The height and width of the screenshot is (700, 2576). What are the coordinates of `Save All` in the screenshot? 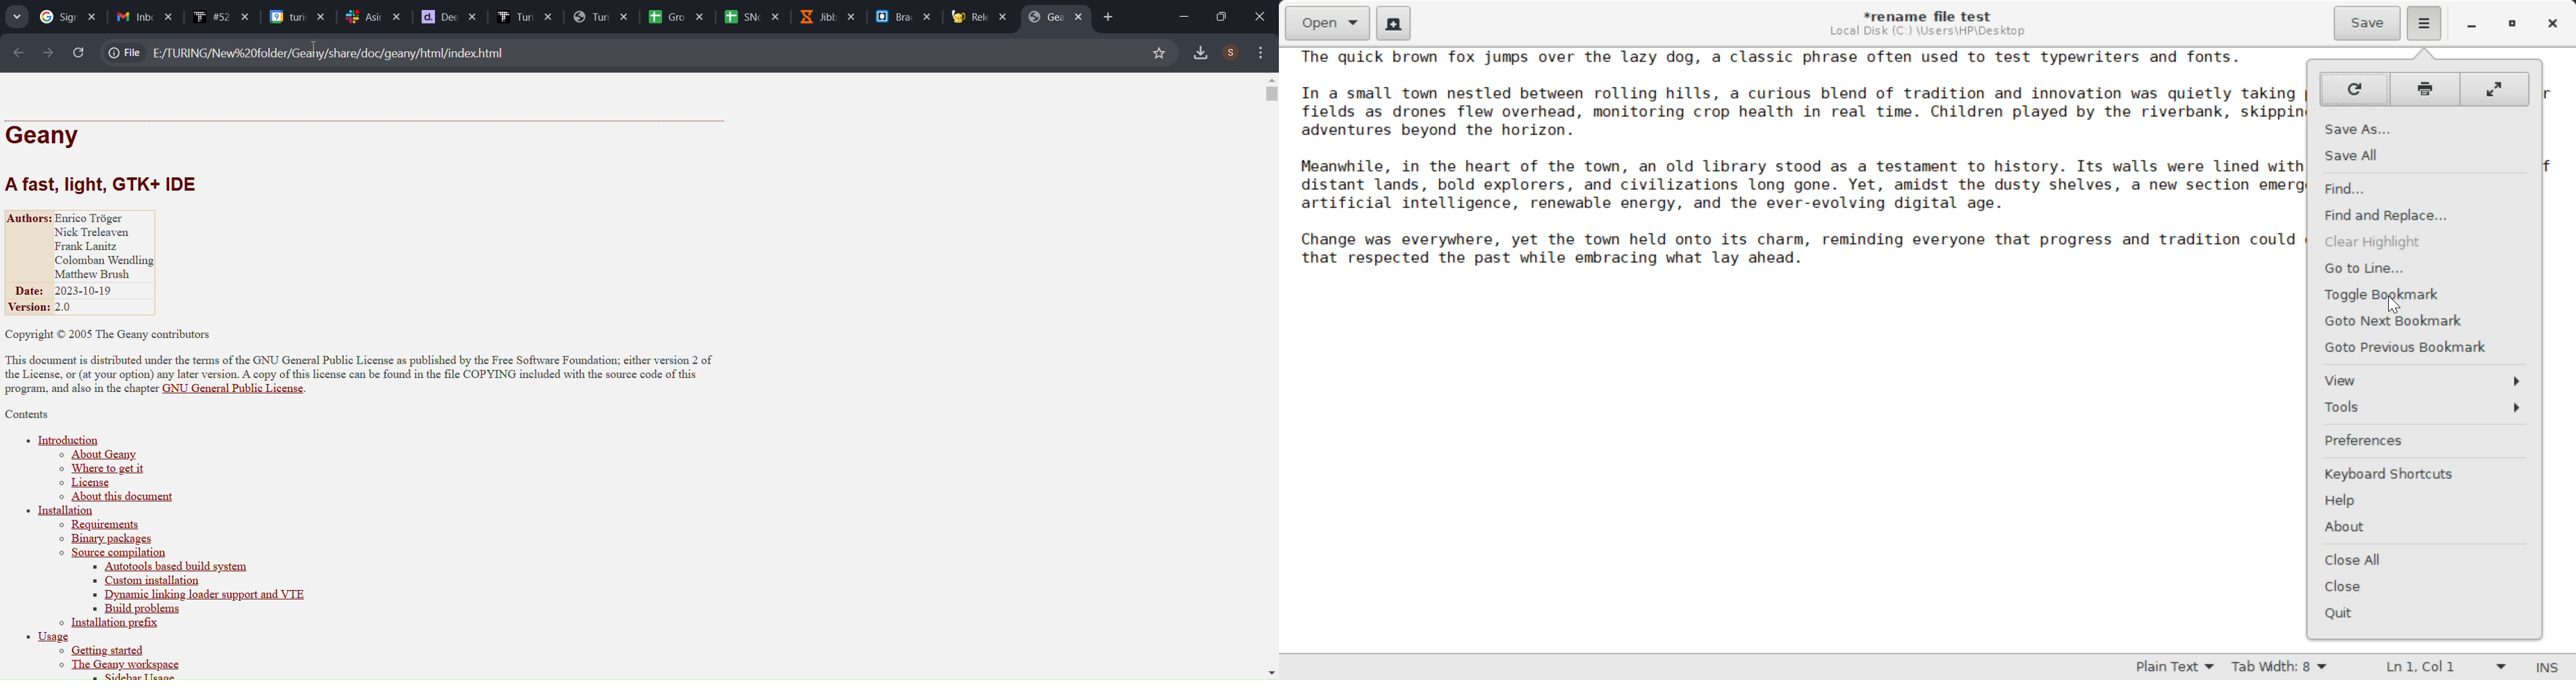 It's located at (2425, 155).